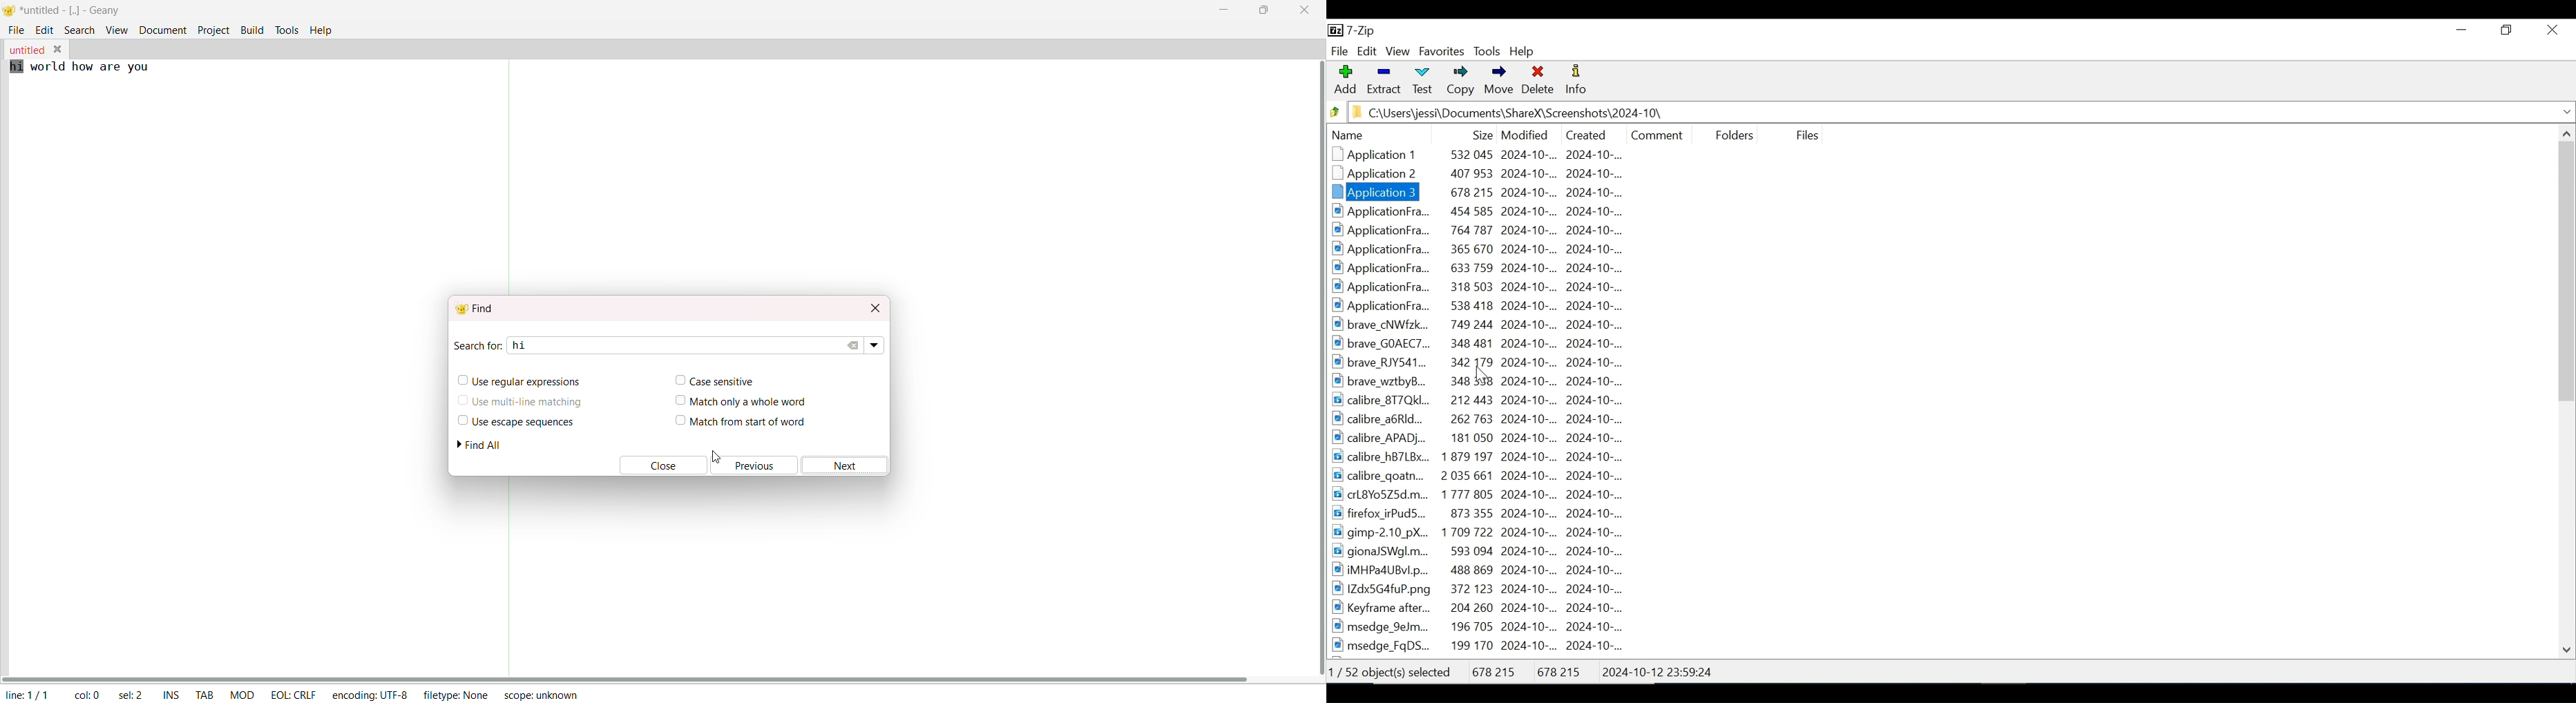 The image size is (2576, 728). Describe the element at coordinates (1492, 361) in the screenshot. I see `brave RJY541... 342 179 2024-10-... 2024-10-...` at that location.